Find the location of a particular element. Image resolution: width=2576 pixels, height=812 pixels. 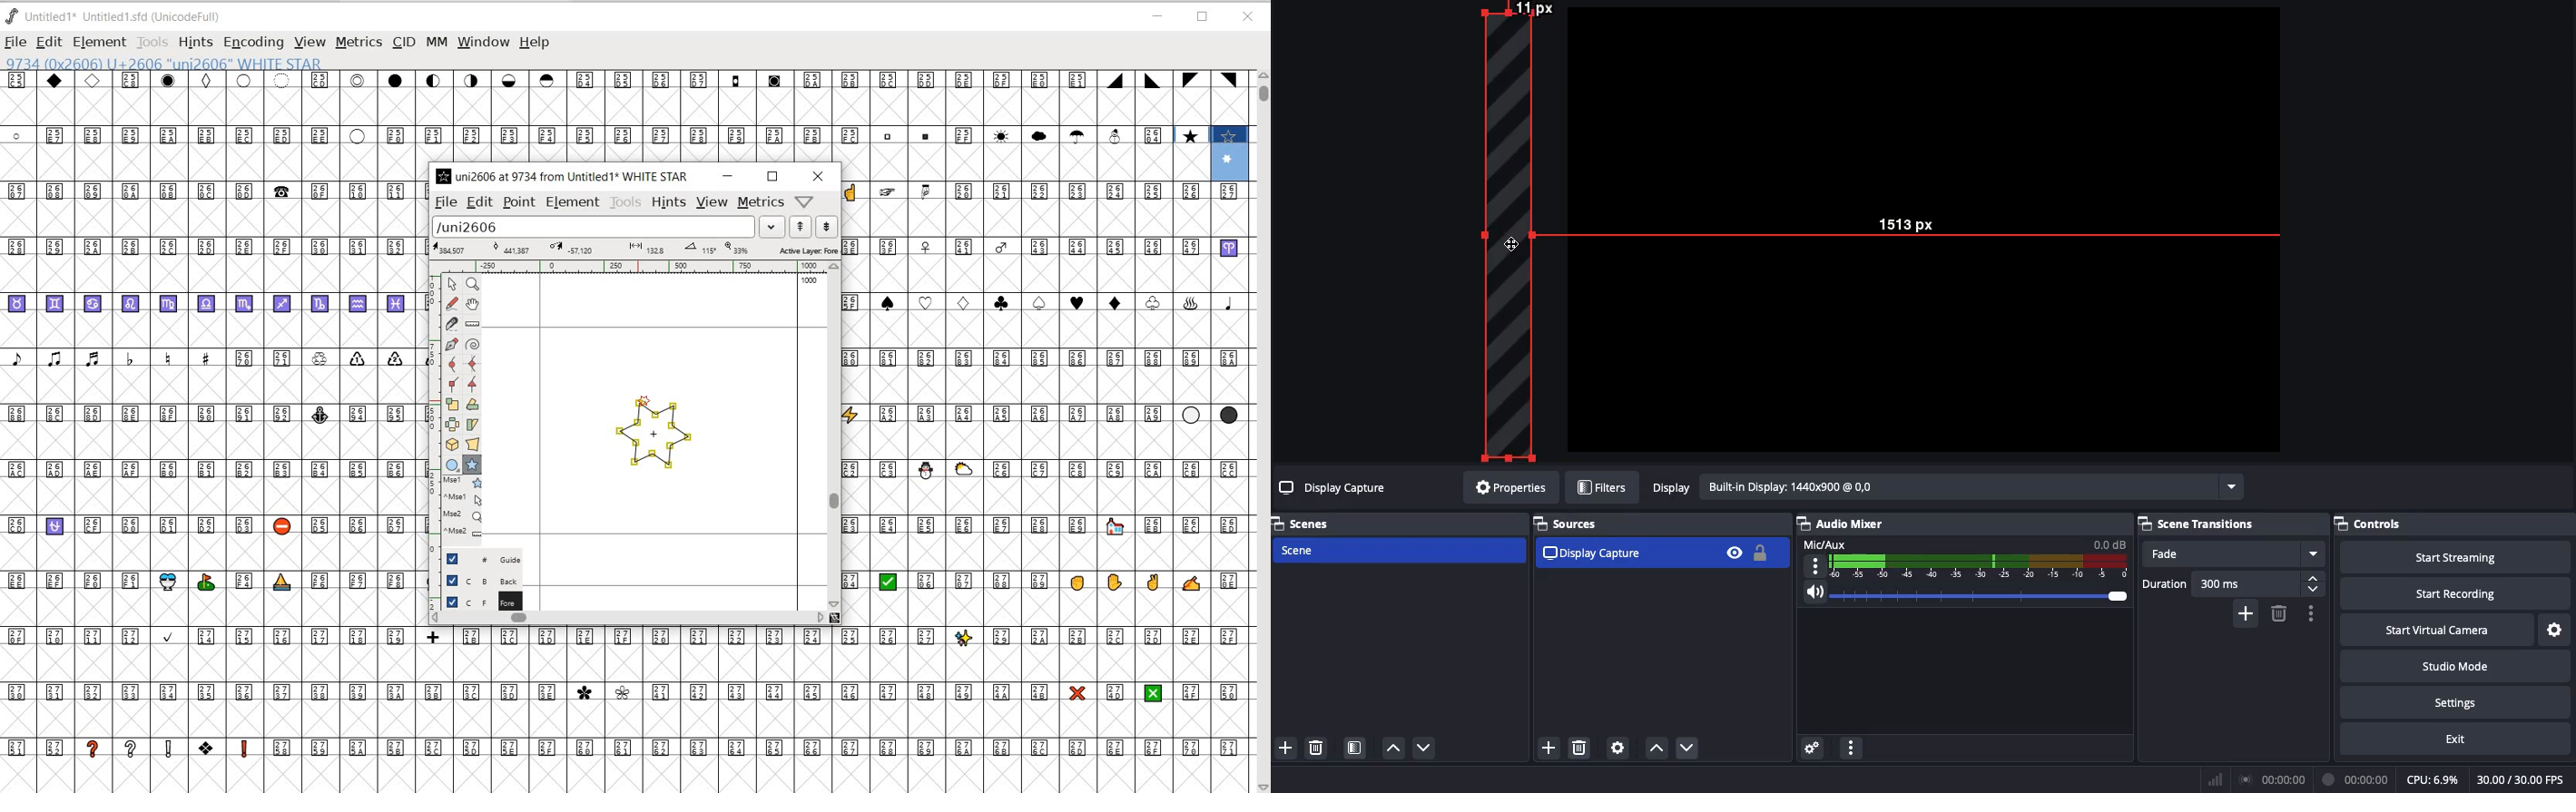

Controls is located at coordinates (2454, 524).